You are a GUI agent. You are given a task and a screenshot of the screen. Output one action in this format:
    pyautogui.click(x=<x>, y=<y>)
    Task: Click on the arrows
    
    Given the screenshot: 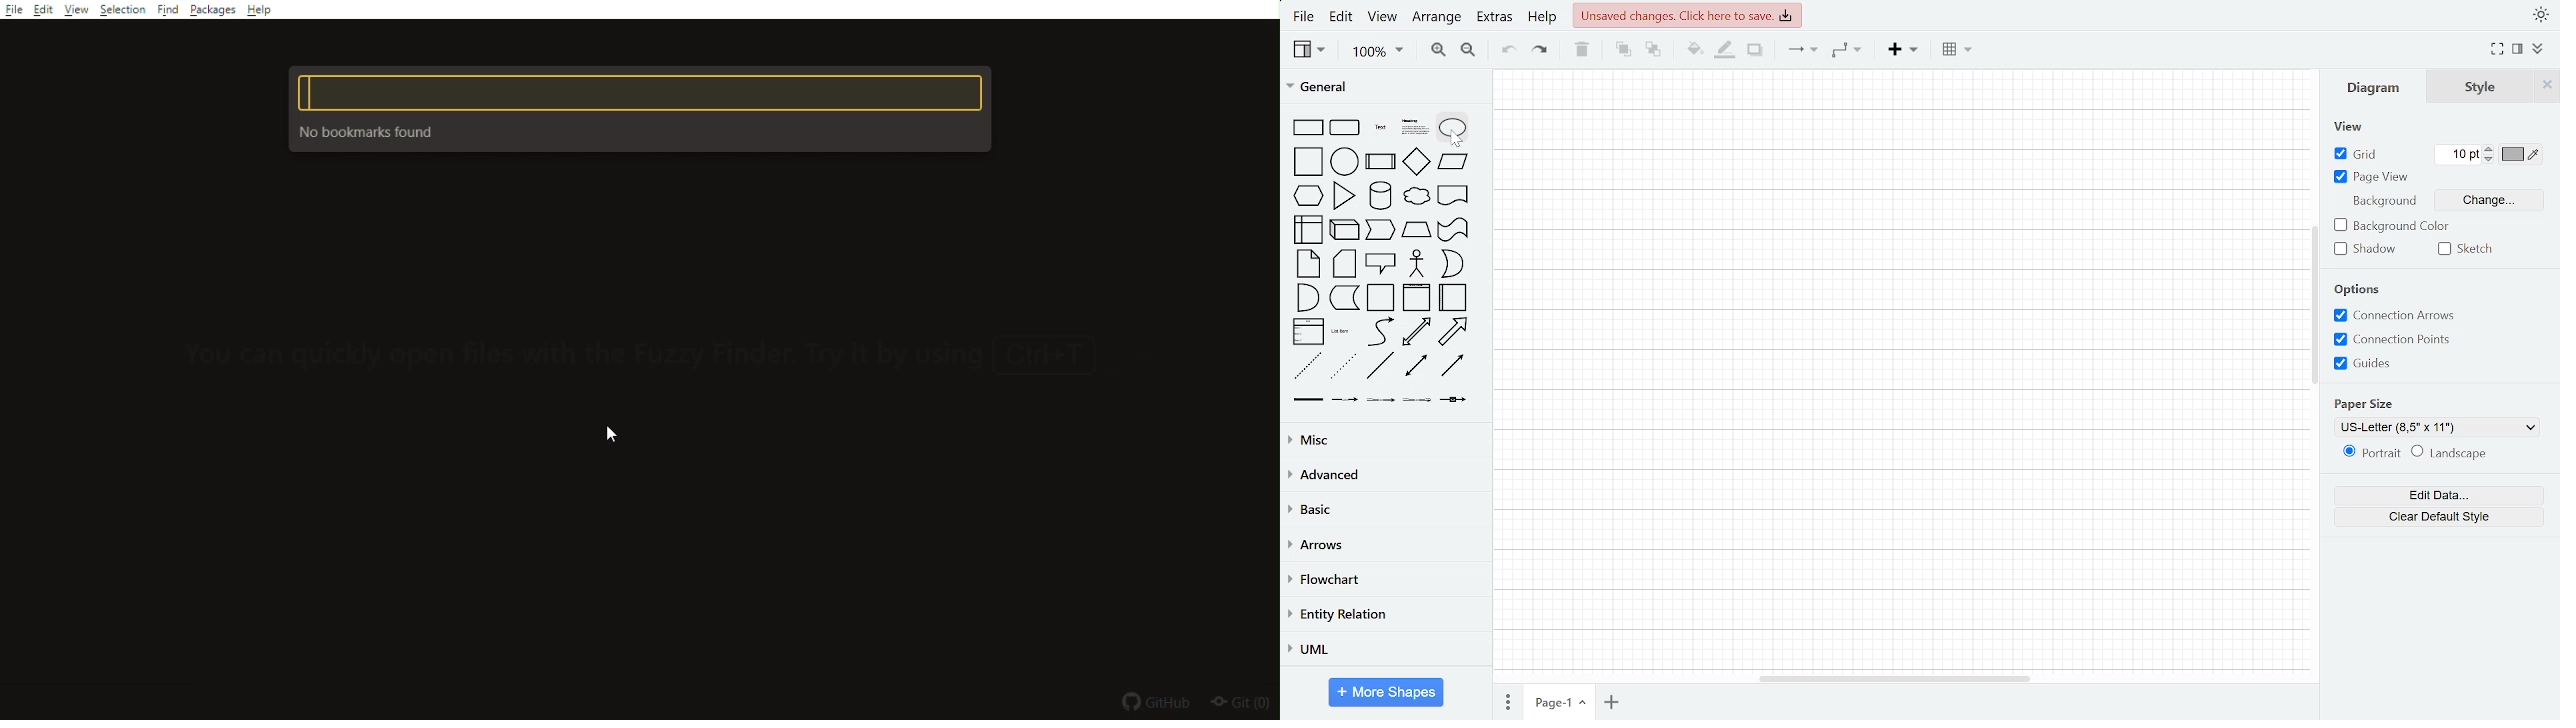 What is the action you would take?
    pyautogui.click(x=1802, y=50)
    